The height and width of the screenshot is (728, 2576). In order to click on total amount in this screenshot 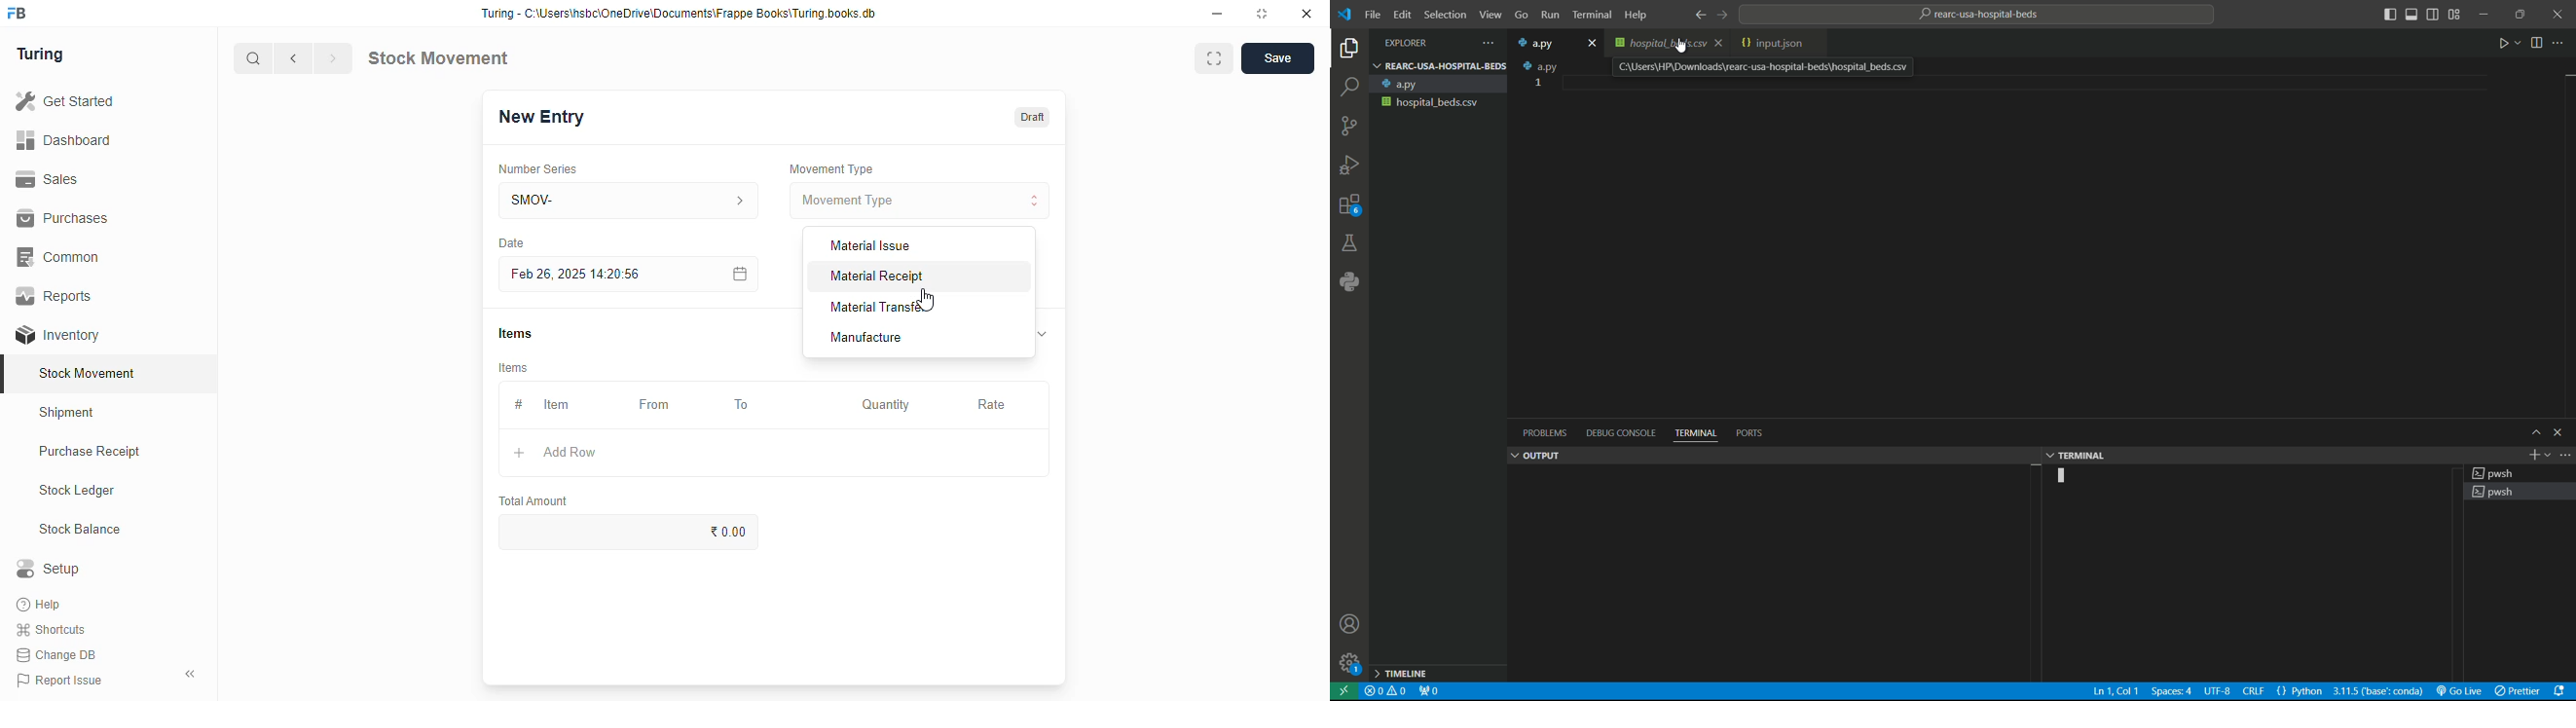, I will do `click(534, 500)`.